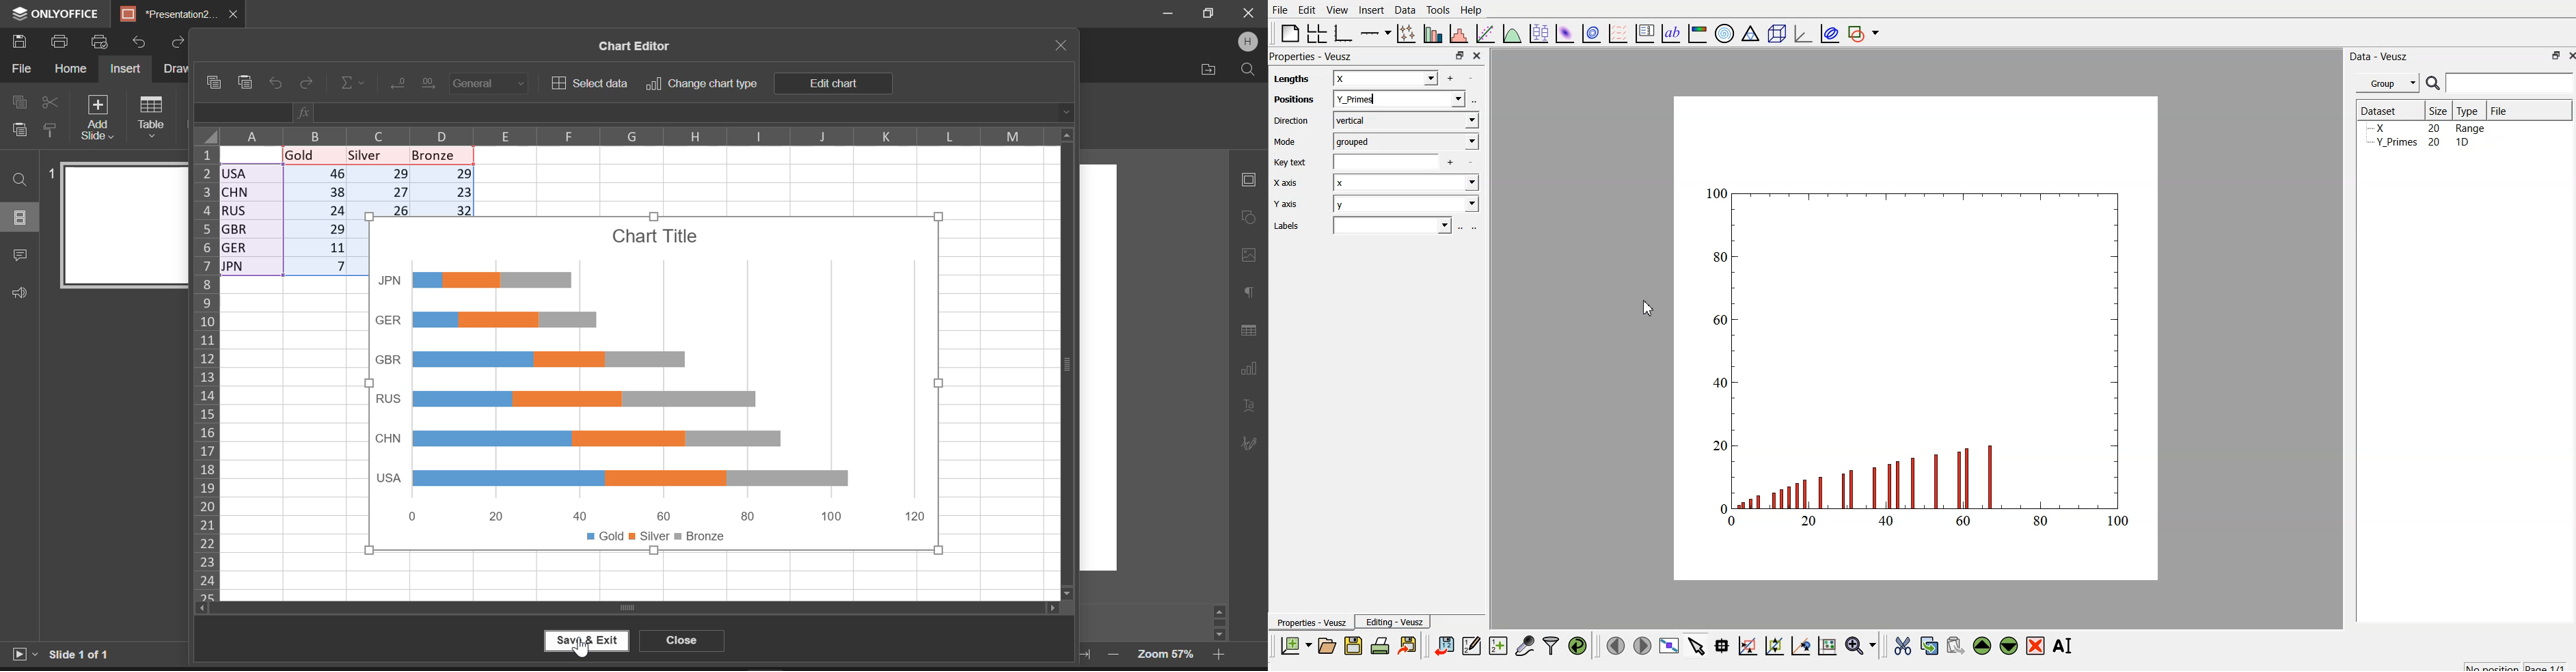 The height and width of the screenshot is (672, 2576). Describe the element at coordinates (20, 179) in the screenshot. I see `Find` at that location.